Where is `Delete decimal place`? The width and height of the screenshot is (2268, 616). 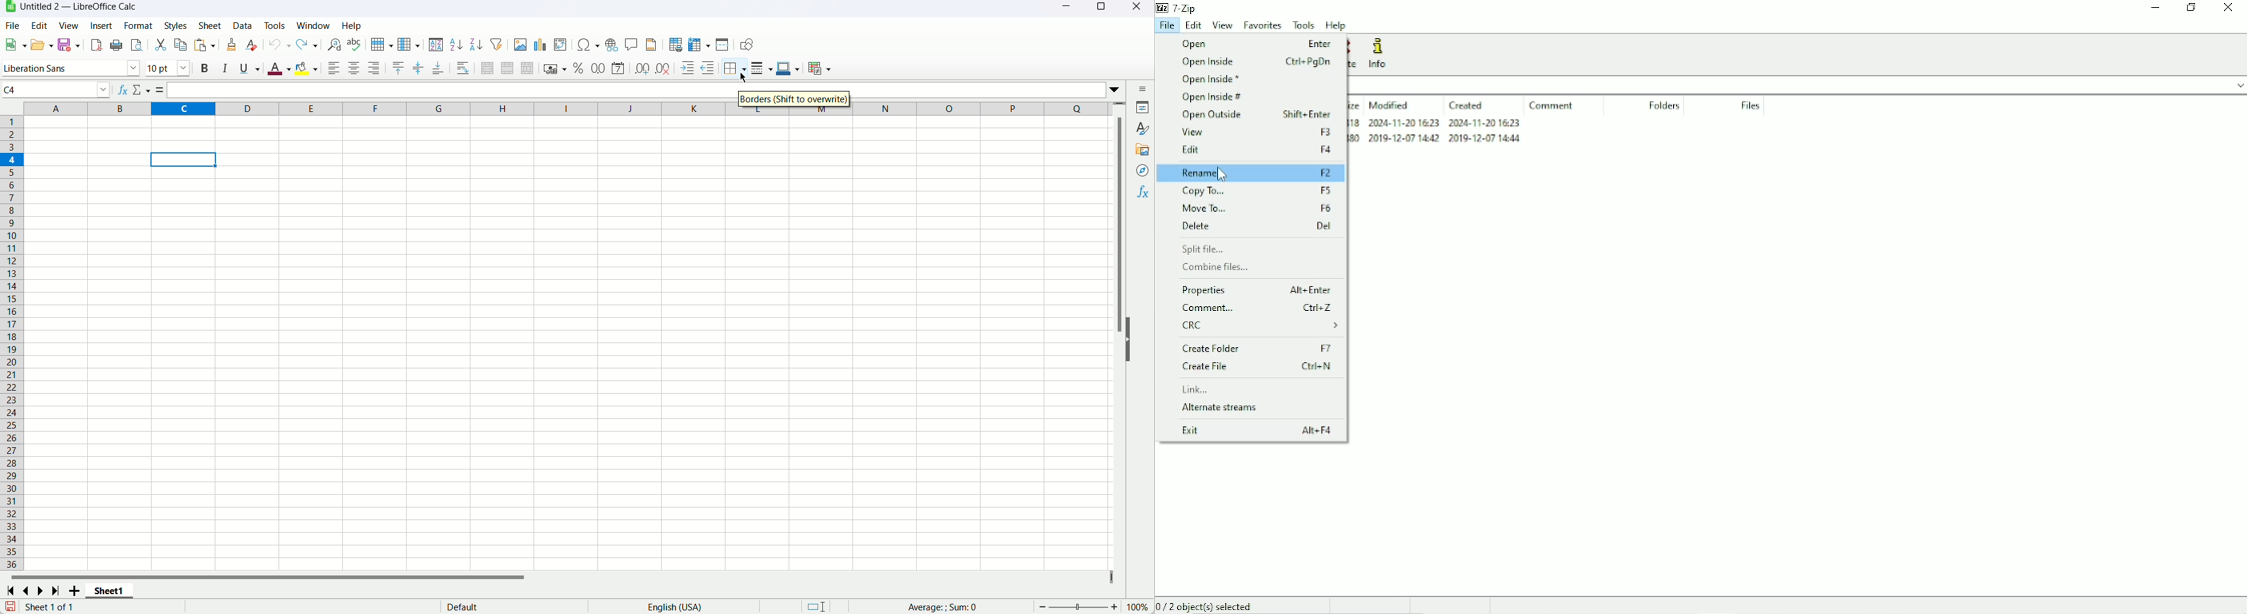
Delete decimal place is located at coordinates (663, 69).